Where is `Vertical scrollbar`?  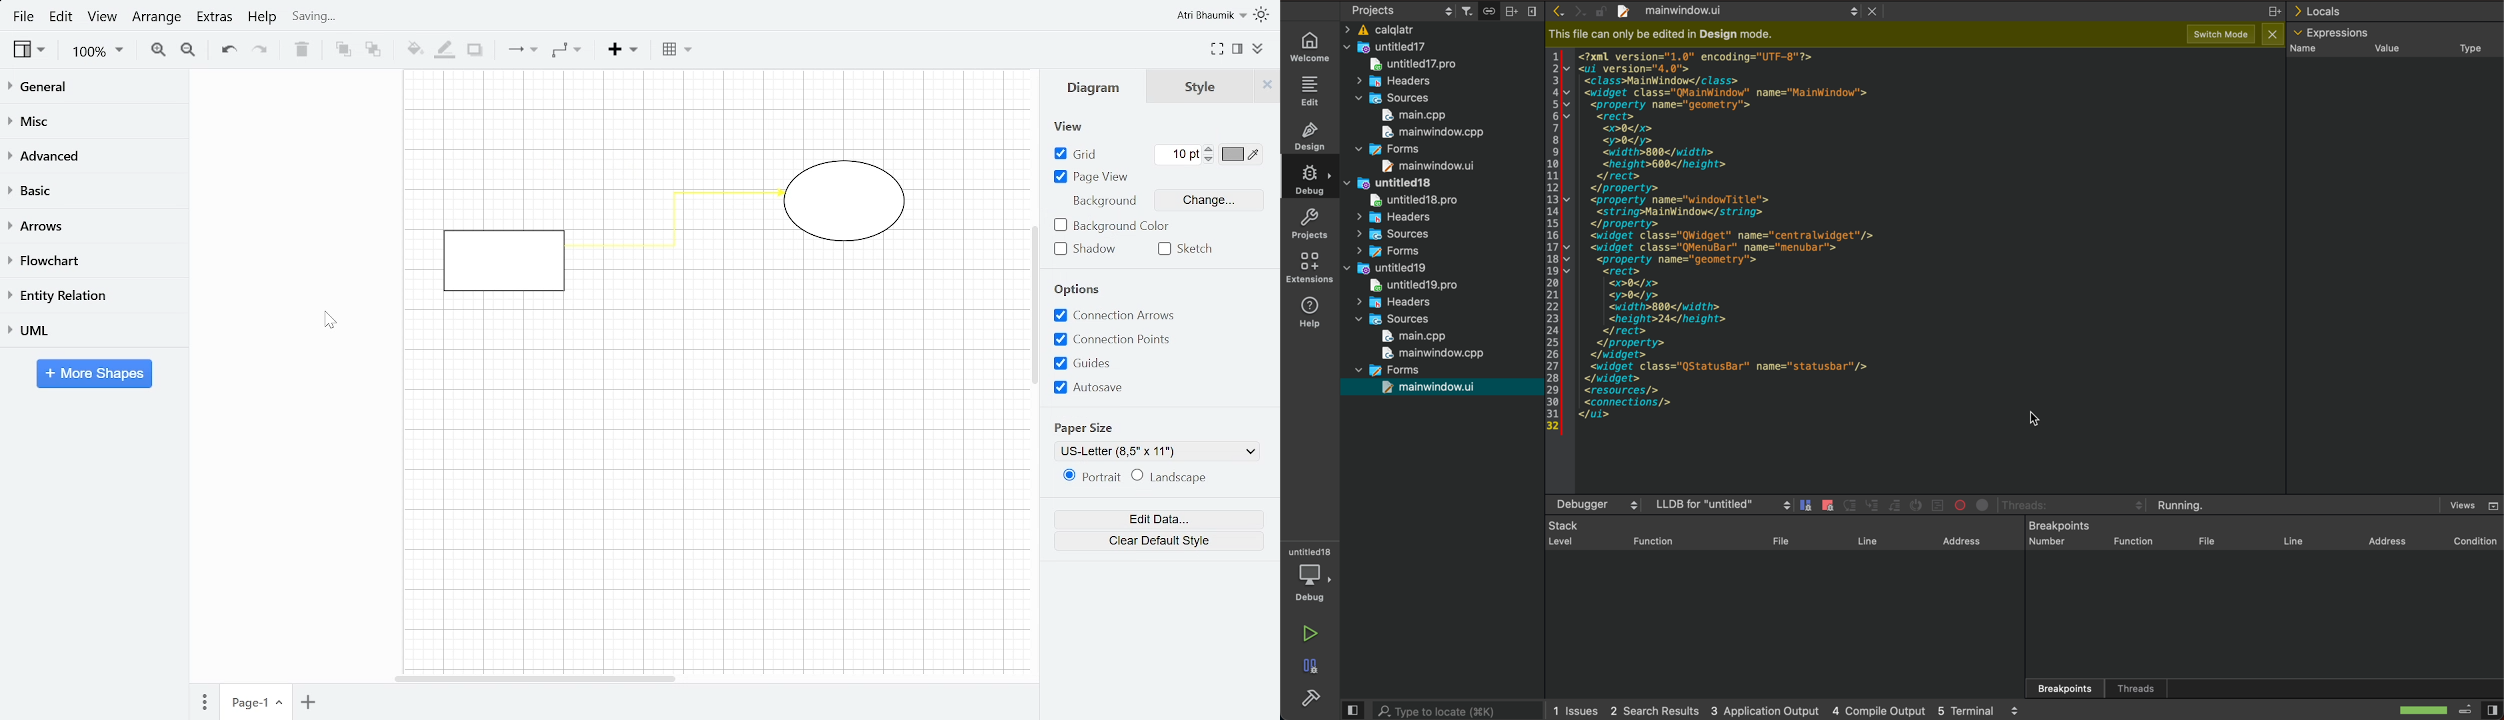
Vertical scrollbar is located at coordinates (1035, 304).